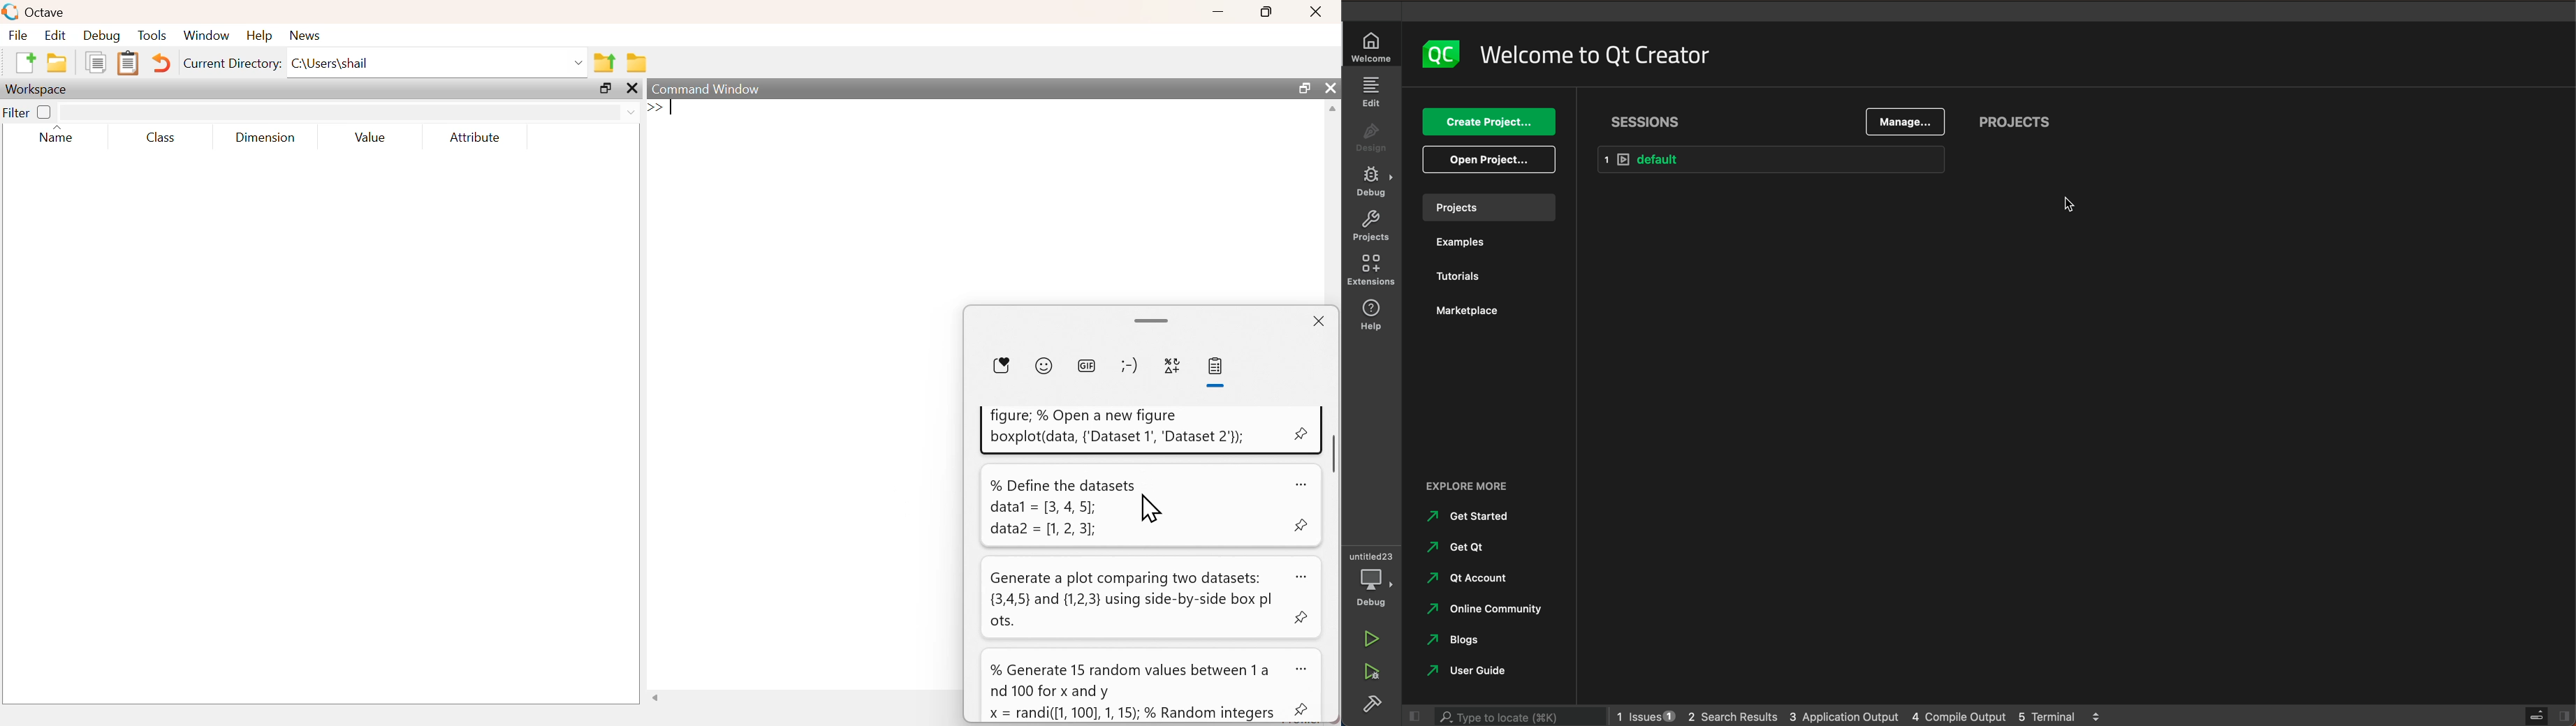 The image size is (2576, 728). What do you see at coordinates (1217, 10) in the screenshot?
I see `minimize` at bounding box center [1217, 10].